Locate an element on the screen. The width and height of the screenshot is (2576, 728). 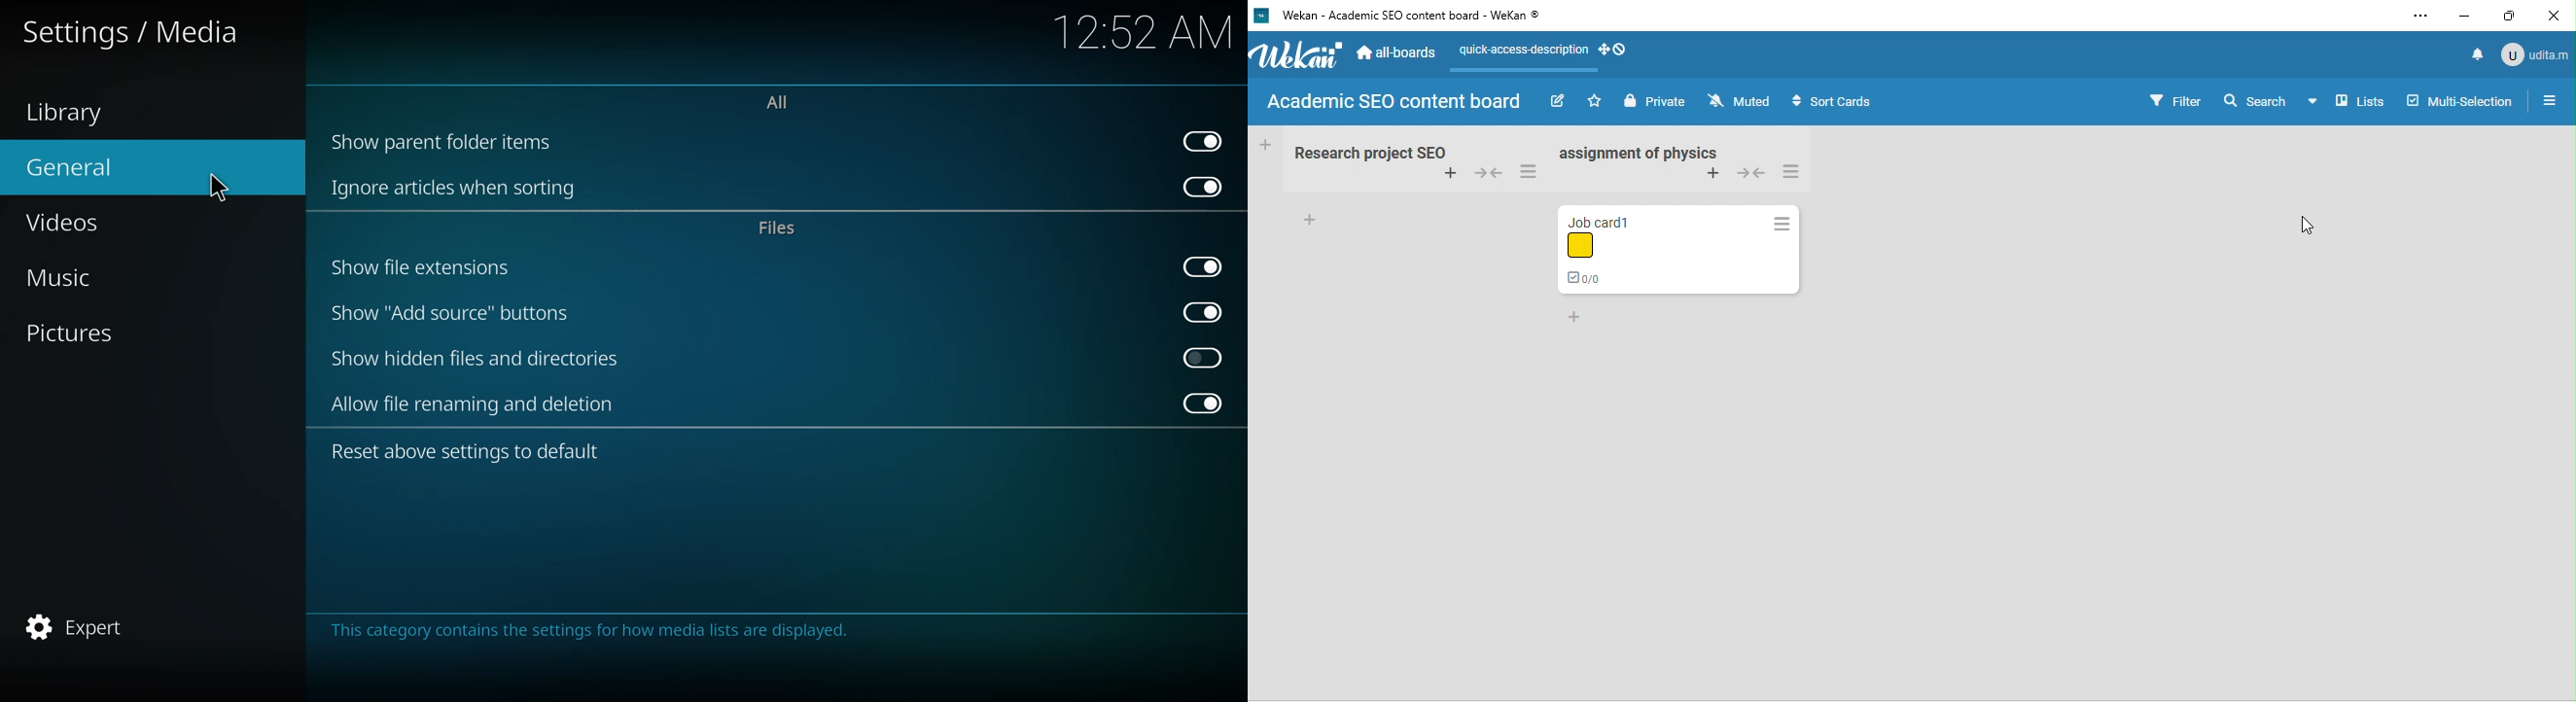
side bar is located at coordinates (2551, 101).